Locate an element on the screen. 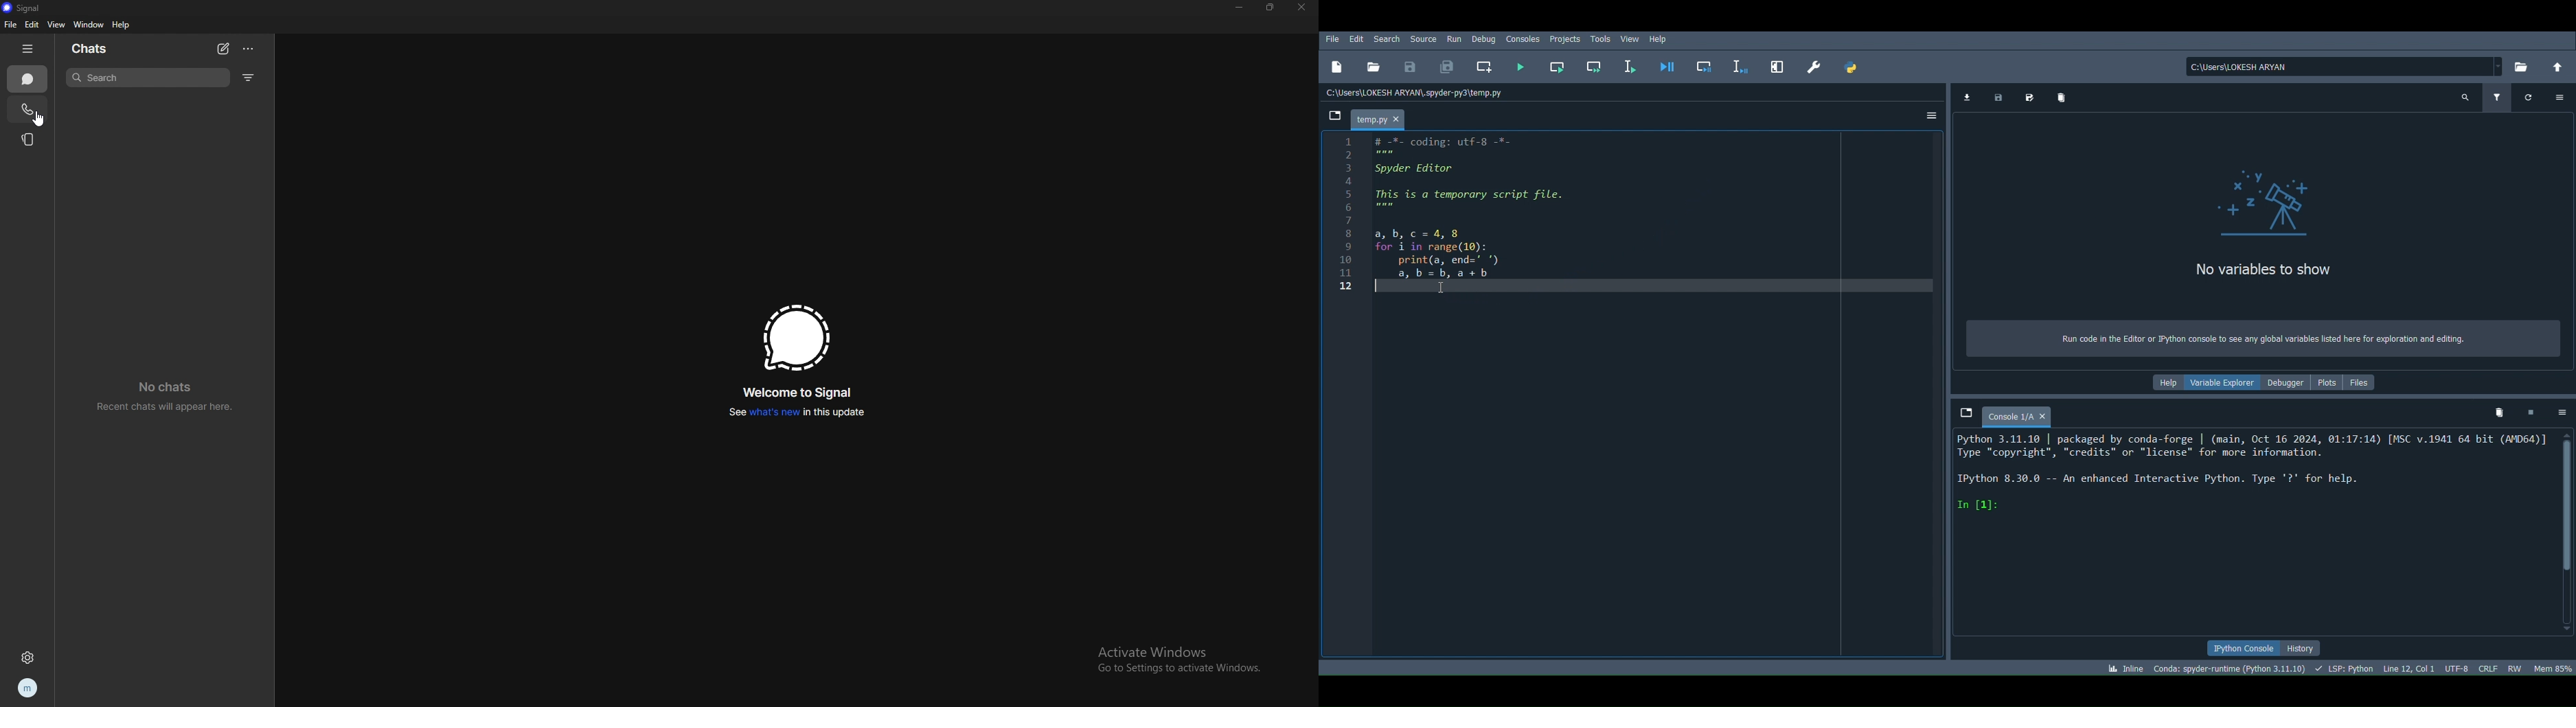  Browse tabs is located at coordinates (1968, 412).